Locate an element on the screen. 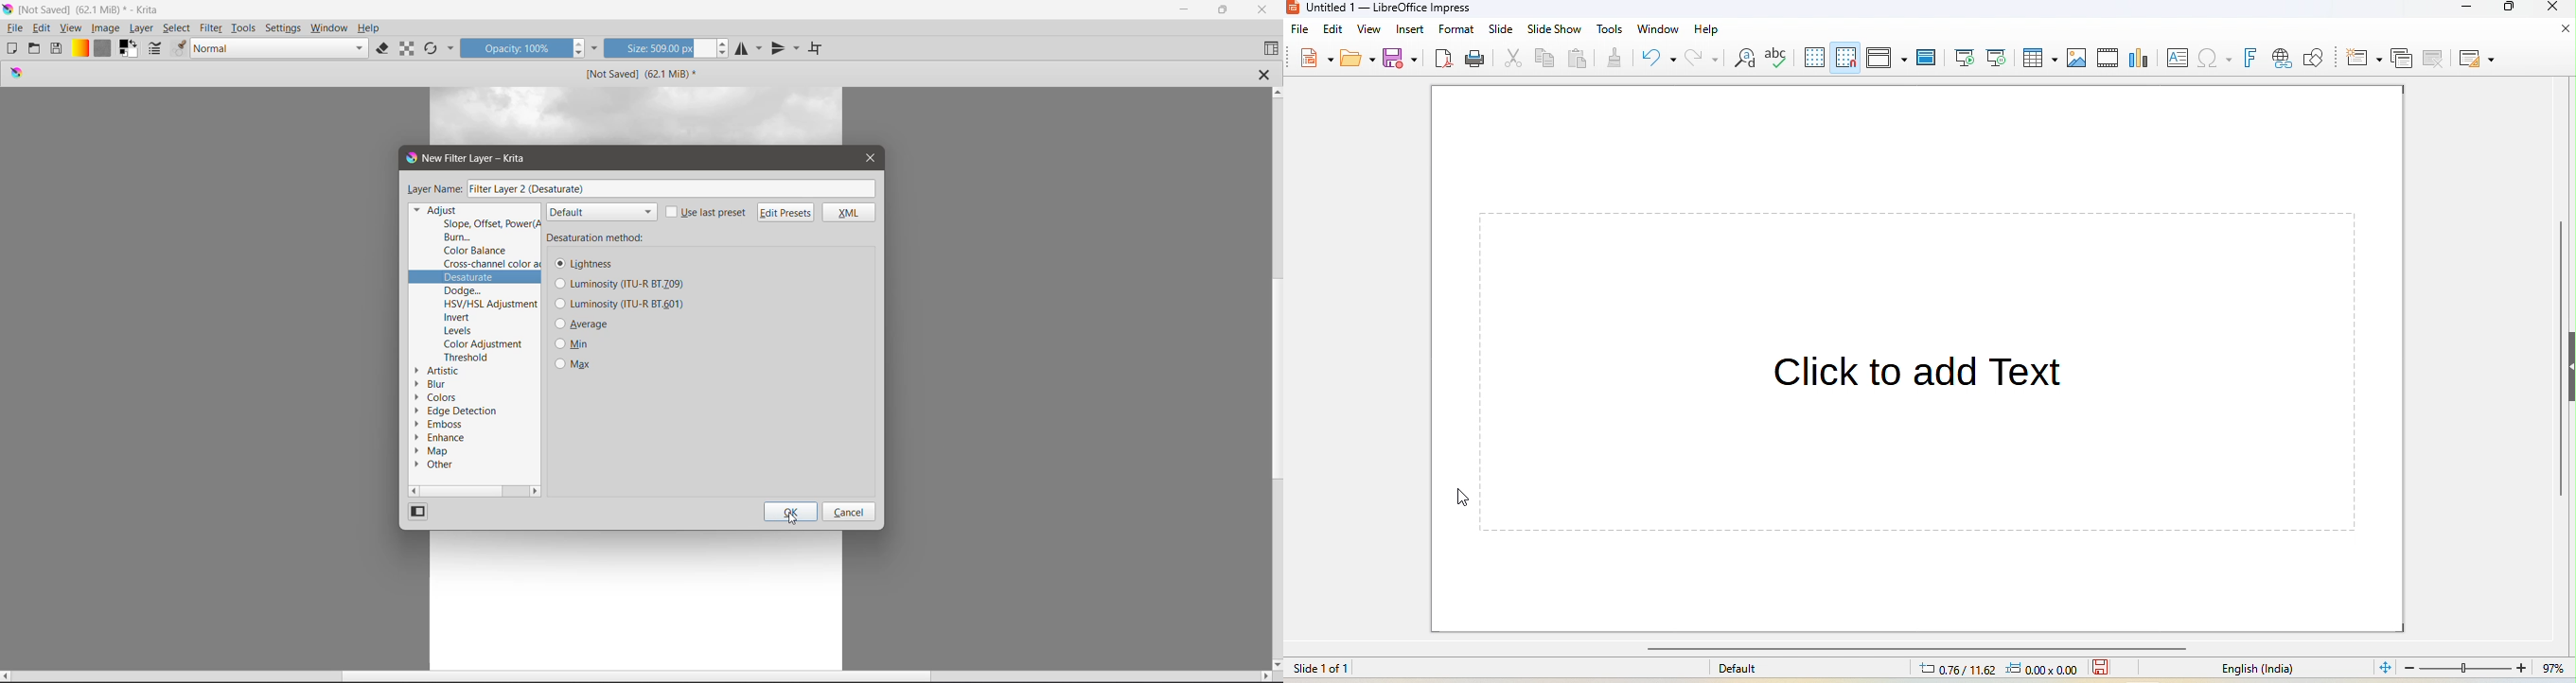 This screenshot has width=2576, height=700. Blur is located at coordinates (434, 384).